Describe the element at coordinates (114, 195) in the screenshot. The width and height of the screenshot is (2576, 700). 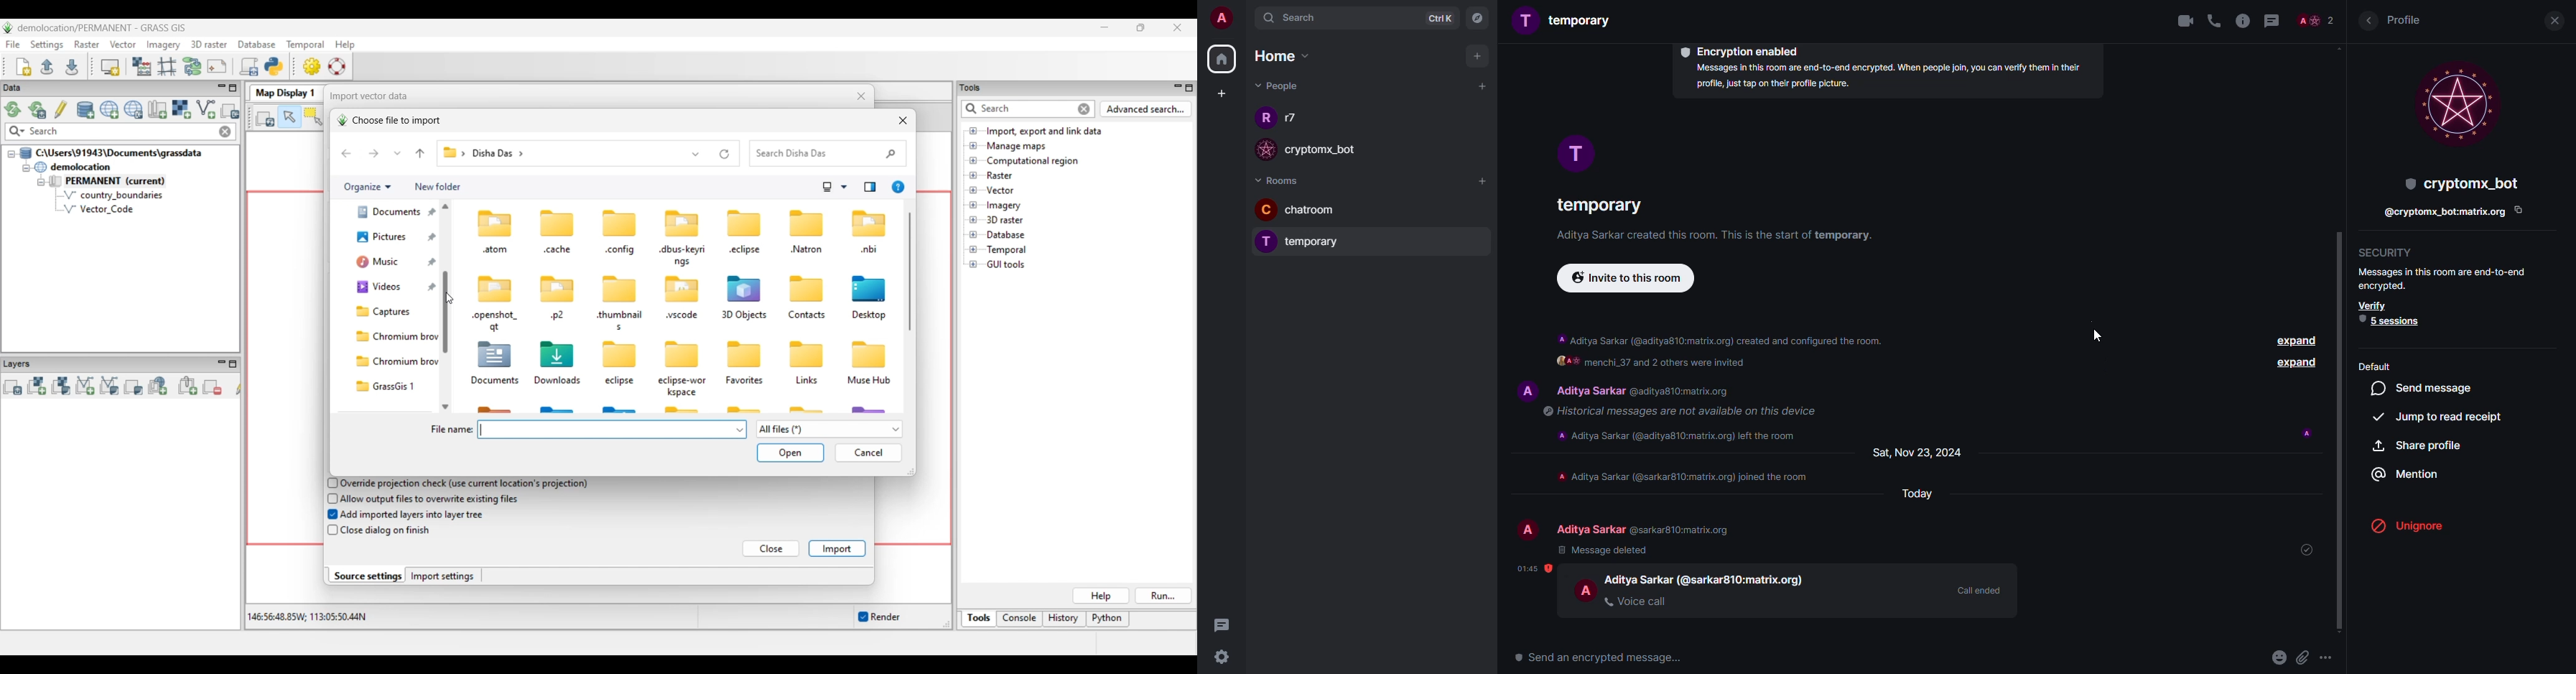
I see `country_boundaries` at that location.